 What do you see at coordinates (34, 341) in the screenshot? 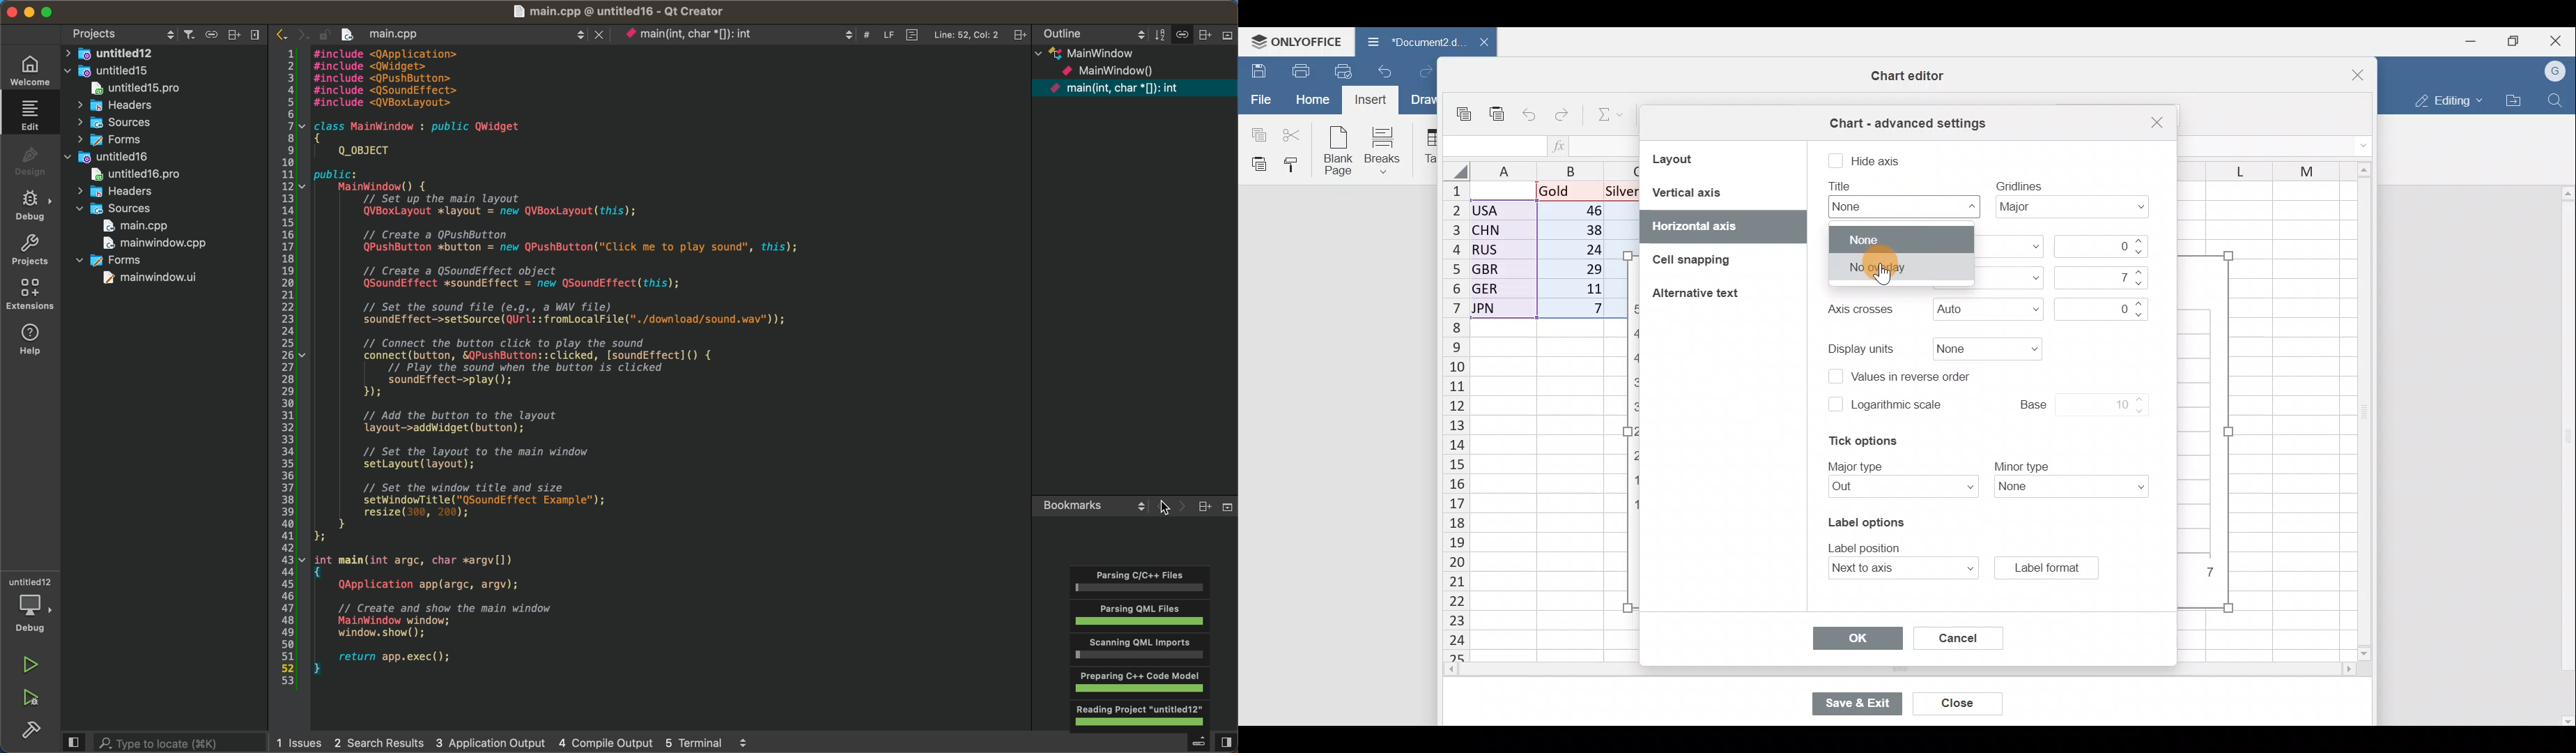
I see `help` at bounding box center [34, 341].